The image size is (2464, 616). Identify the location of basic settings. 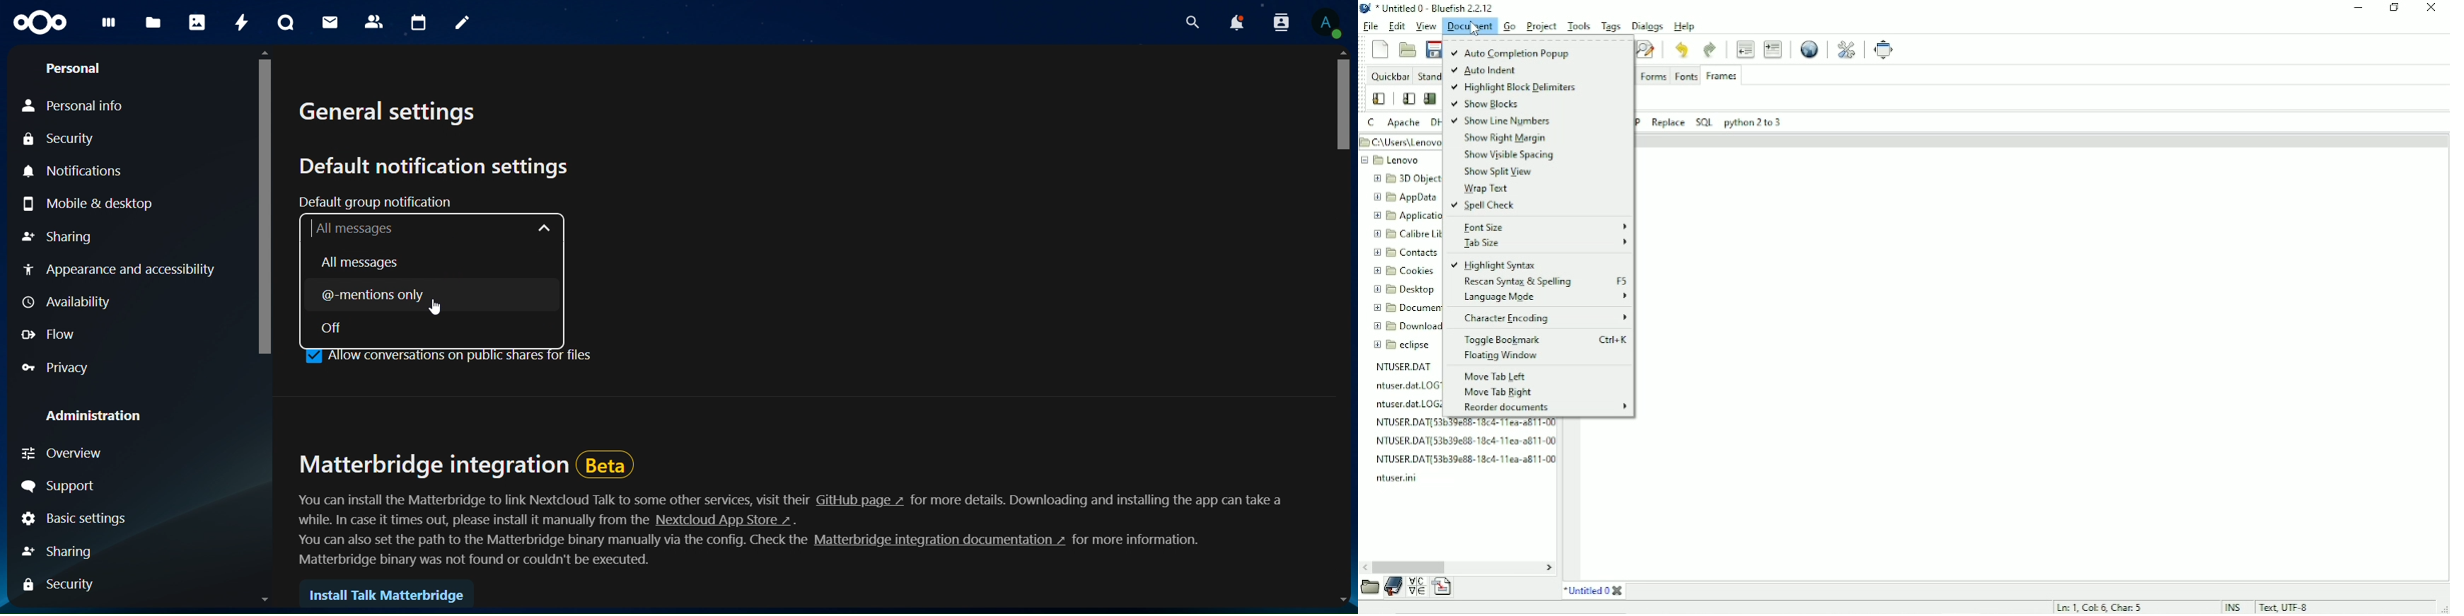
(72, 518).